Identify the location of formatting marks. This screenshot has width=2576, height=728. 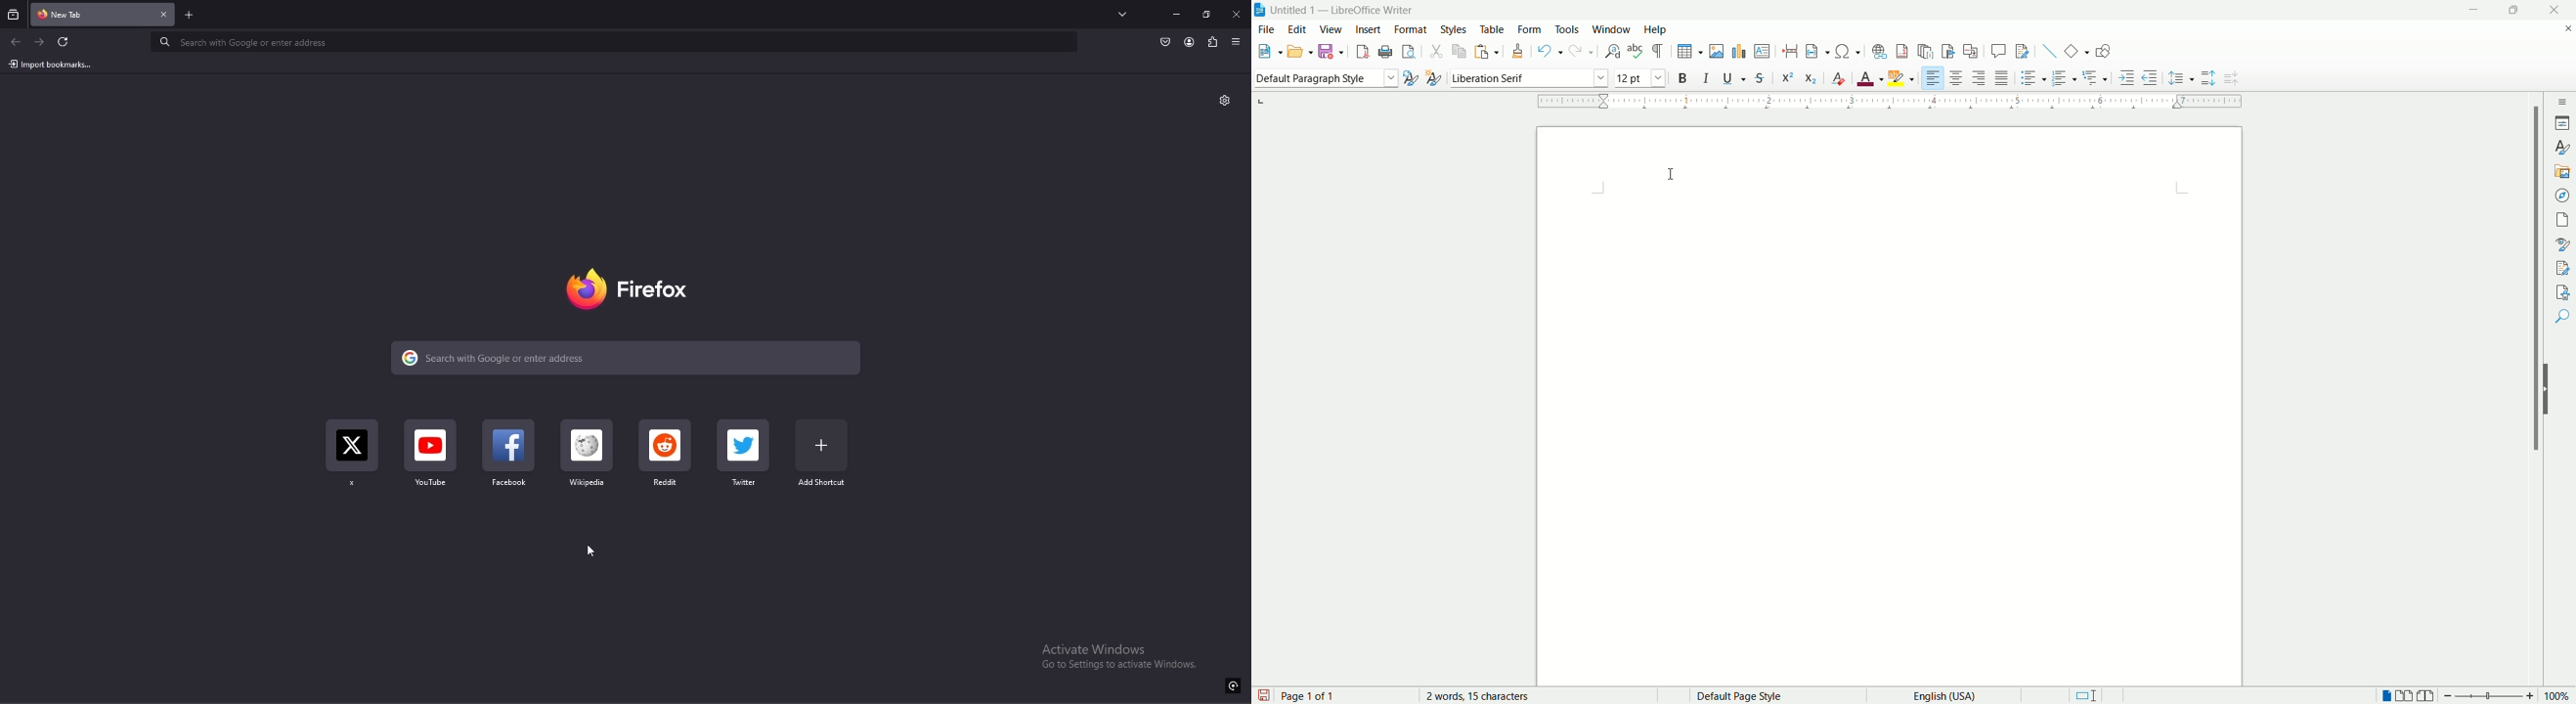
(1658, 51).